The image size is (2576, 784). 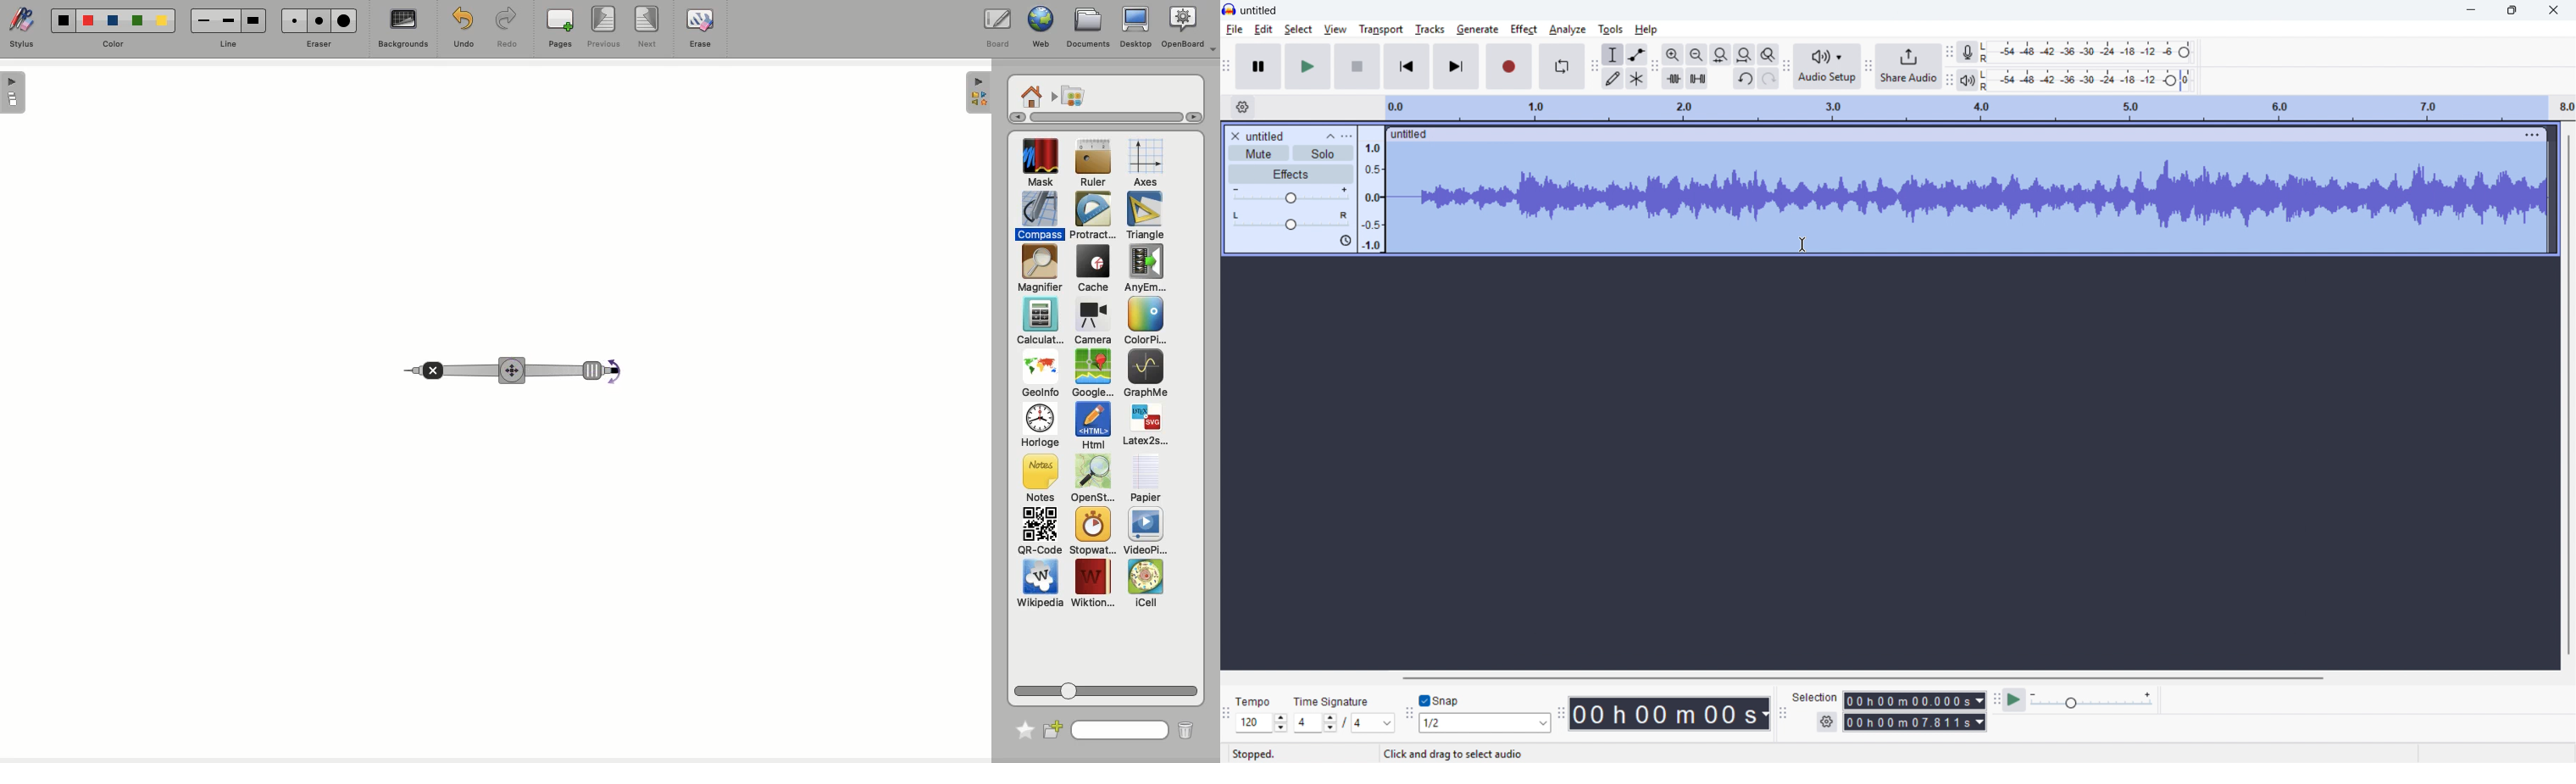 I want to click on Recording metre toolbar , so click(x=1949, y=51).